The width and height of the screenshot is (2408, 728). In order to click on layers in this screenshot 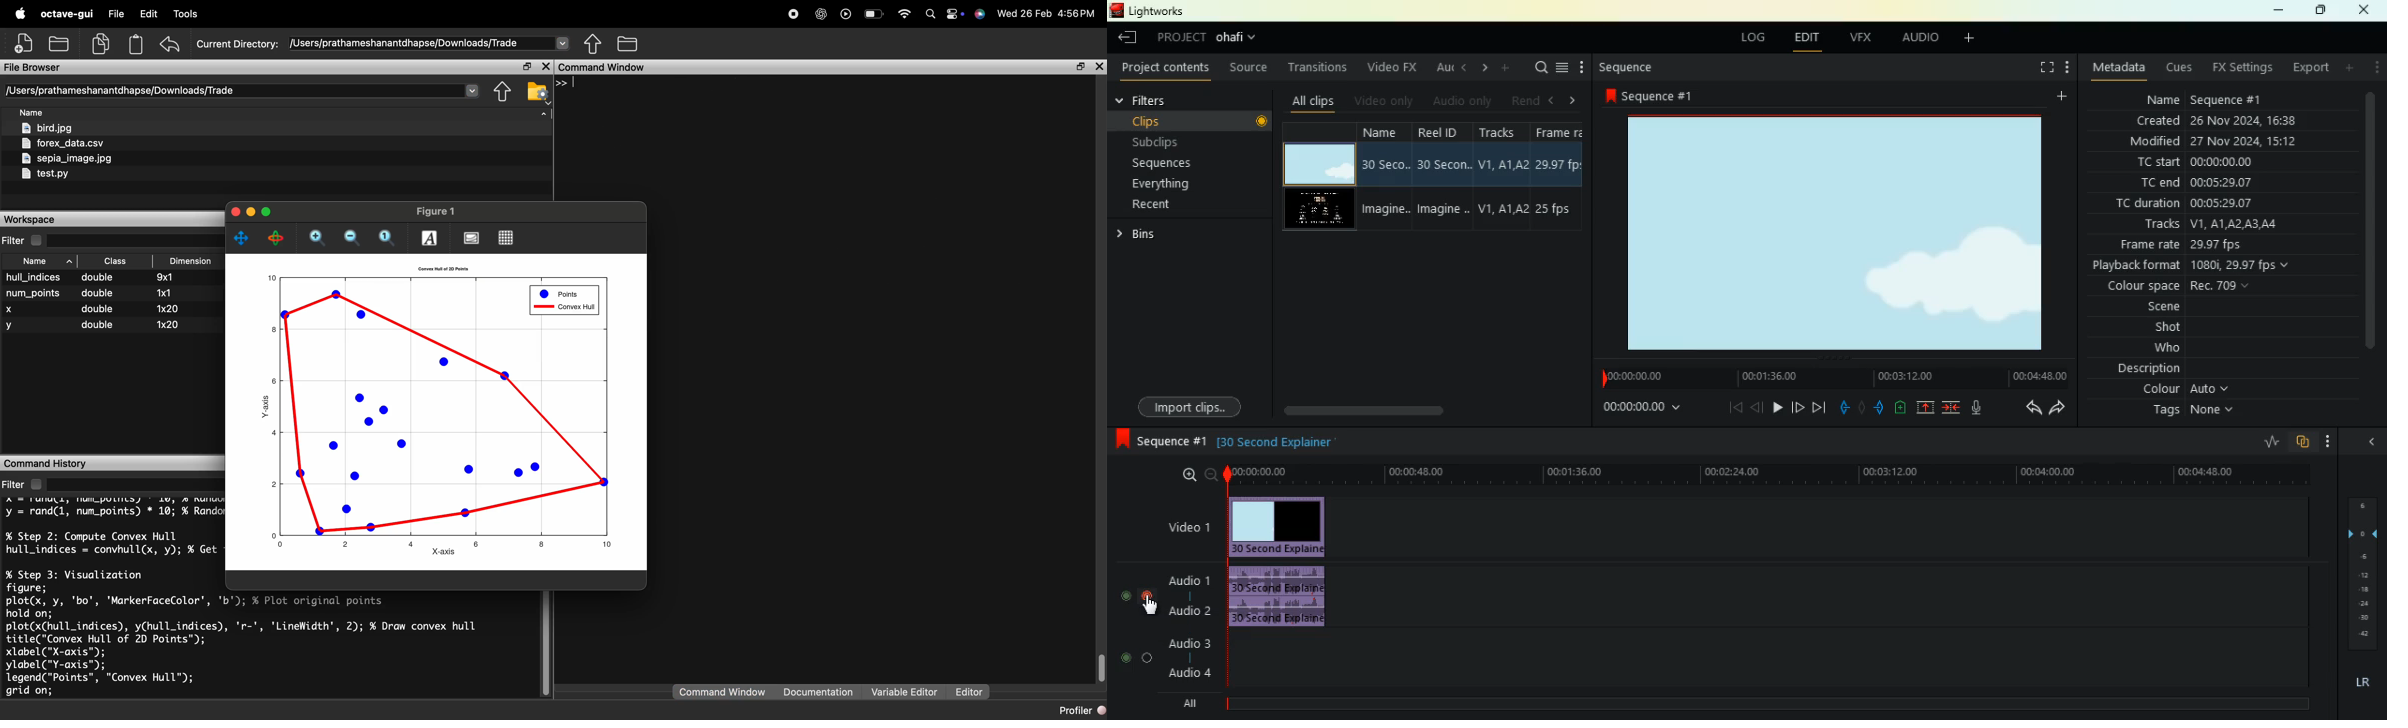, I will do `click(2368, 573)`.